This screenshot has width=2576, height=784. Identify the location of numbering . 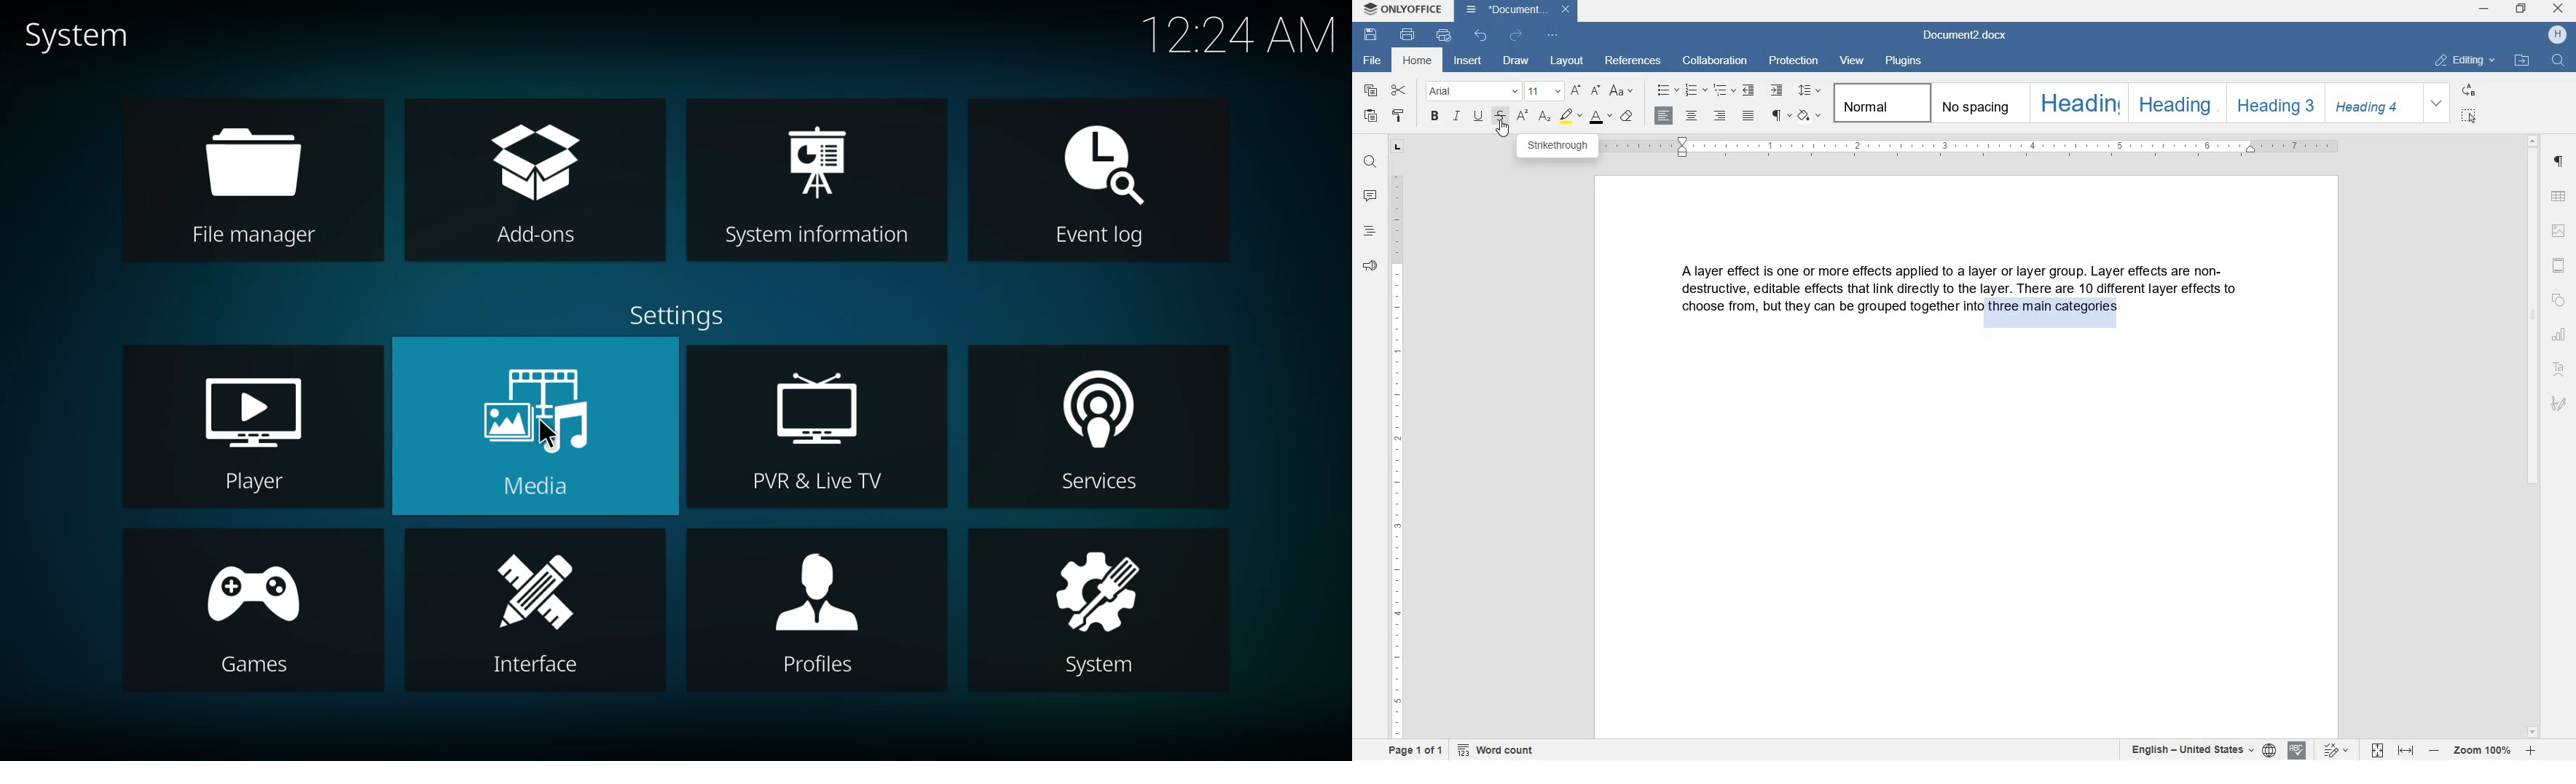
(1696, 90).